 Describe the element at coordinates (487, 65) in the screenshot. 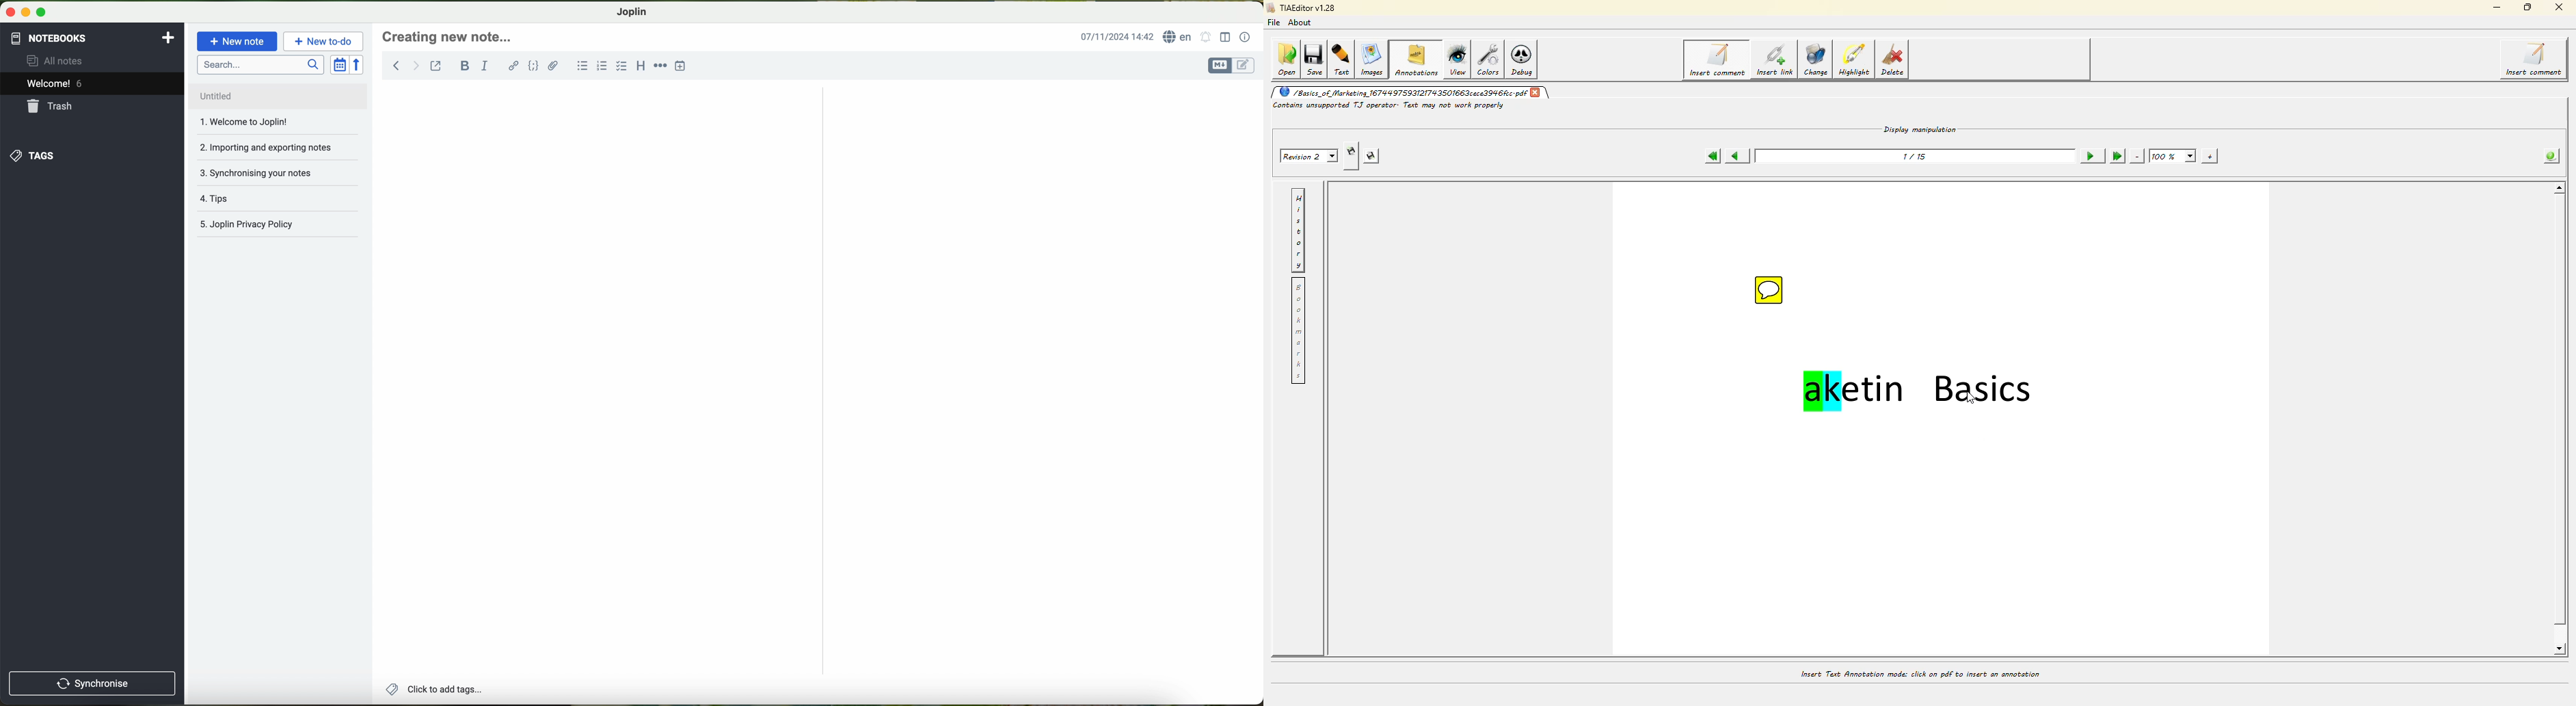

I see `italic` at that location.